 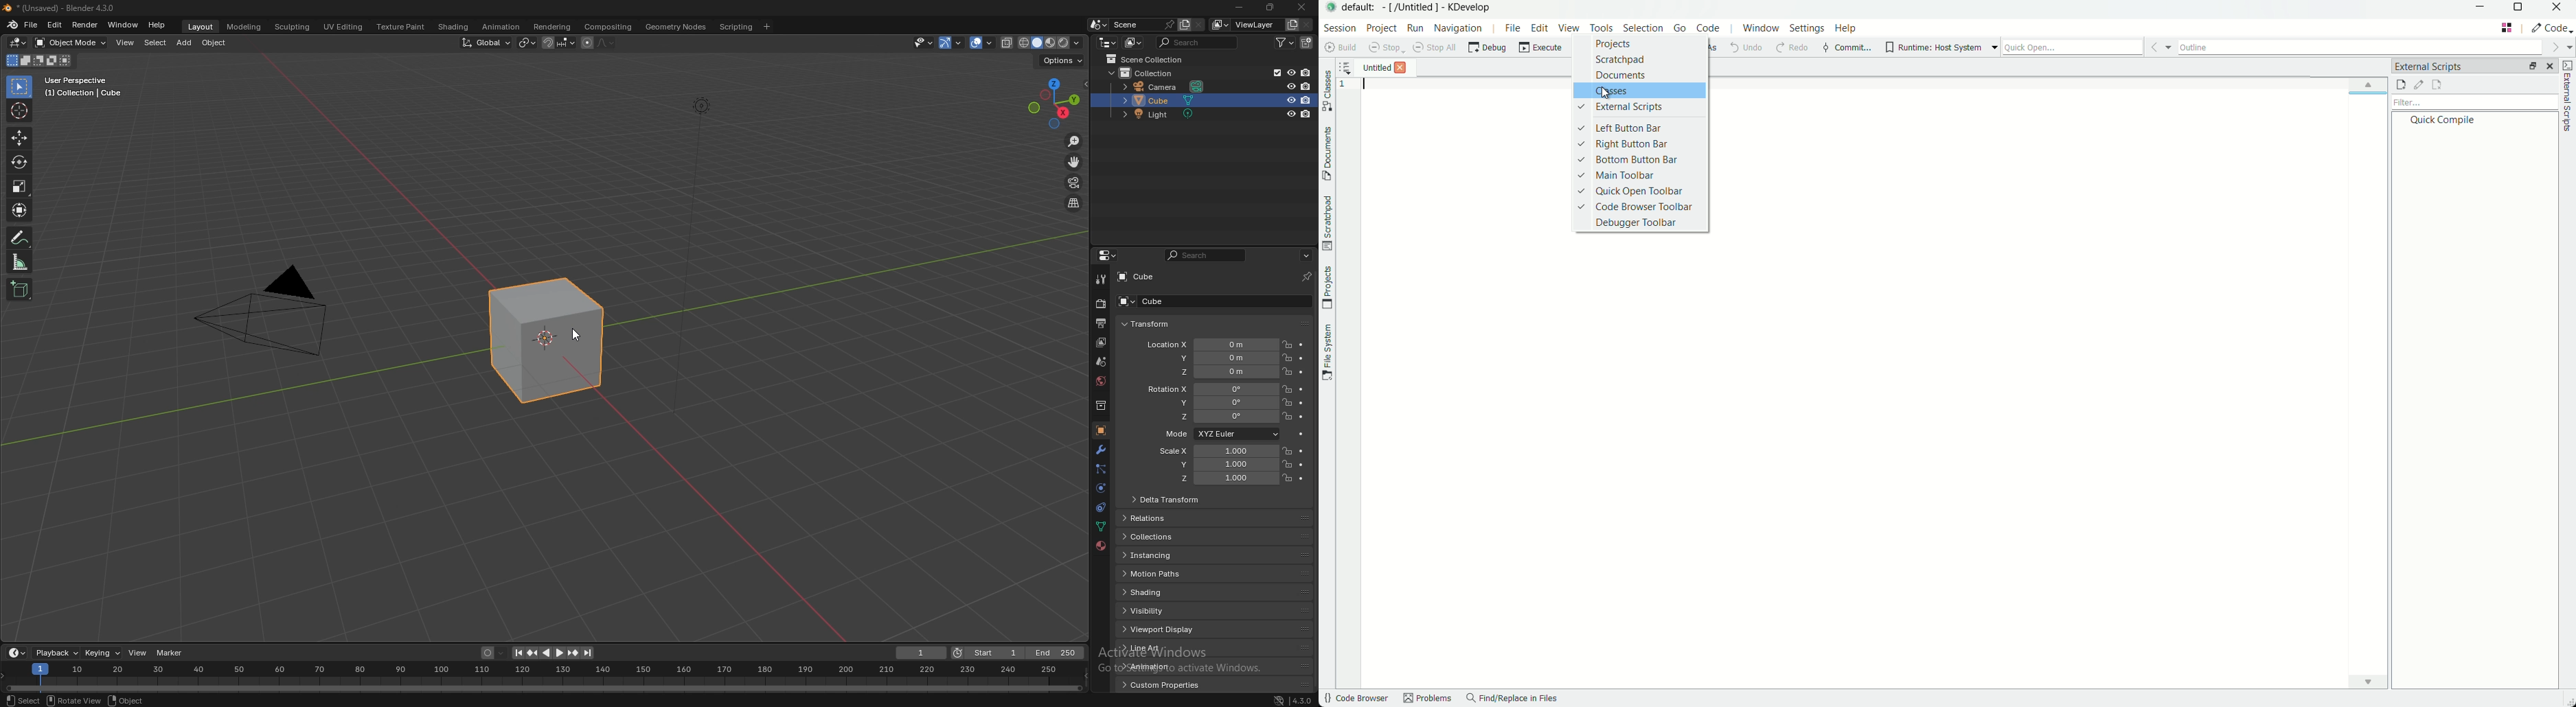 What do you see at coordinates (1287, 402) in the screenshot?
I see `lock location` at bounding box center [1287, 402].